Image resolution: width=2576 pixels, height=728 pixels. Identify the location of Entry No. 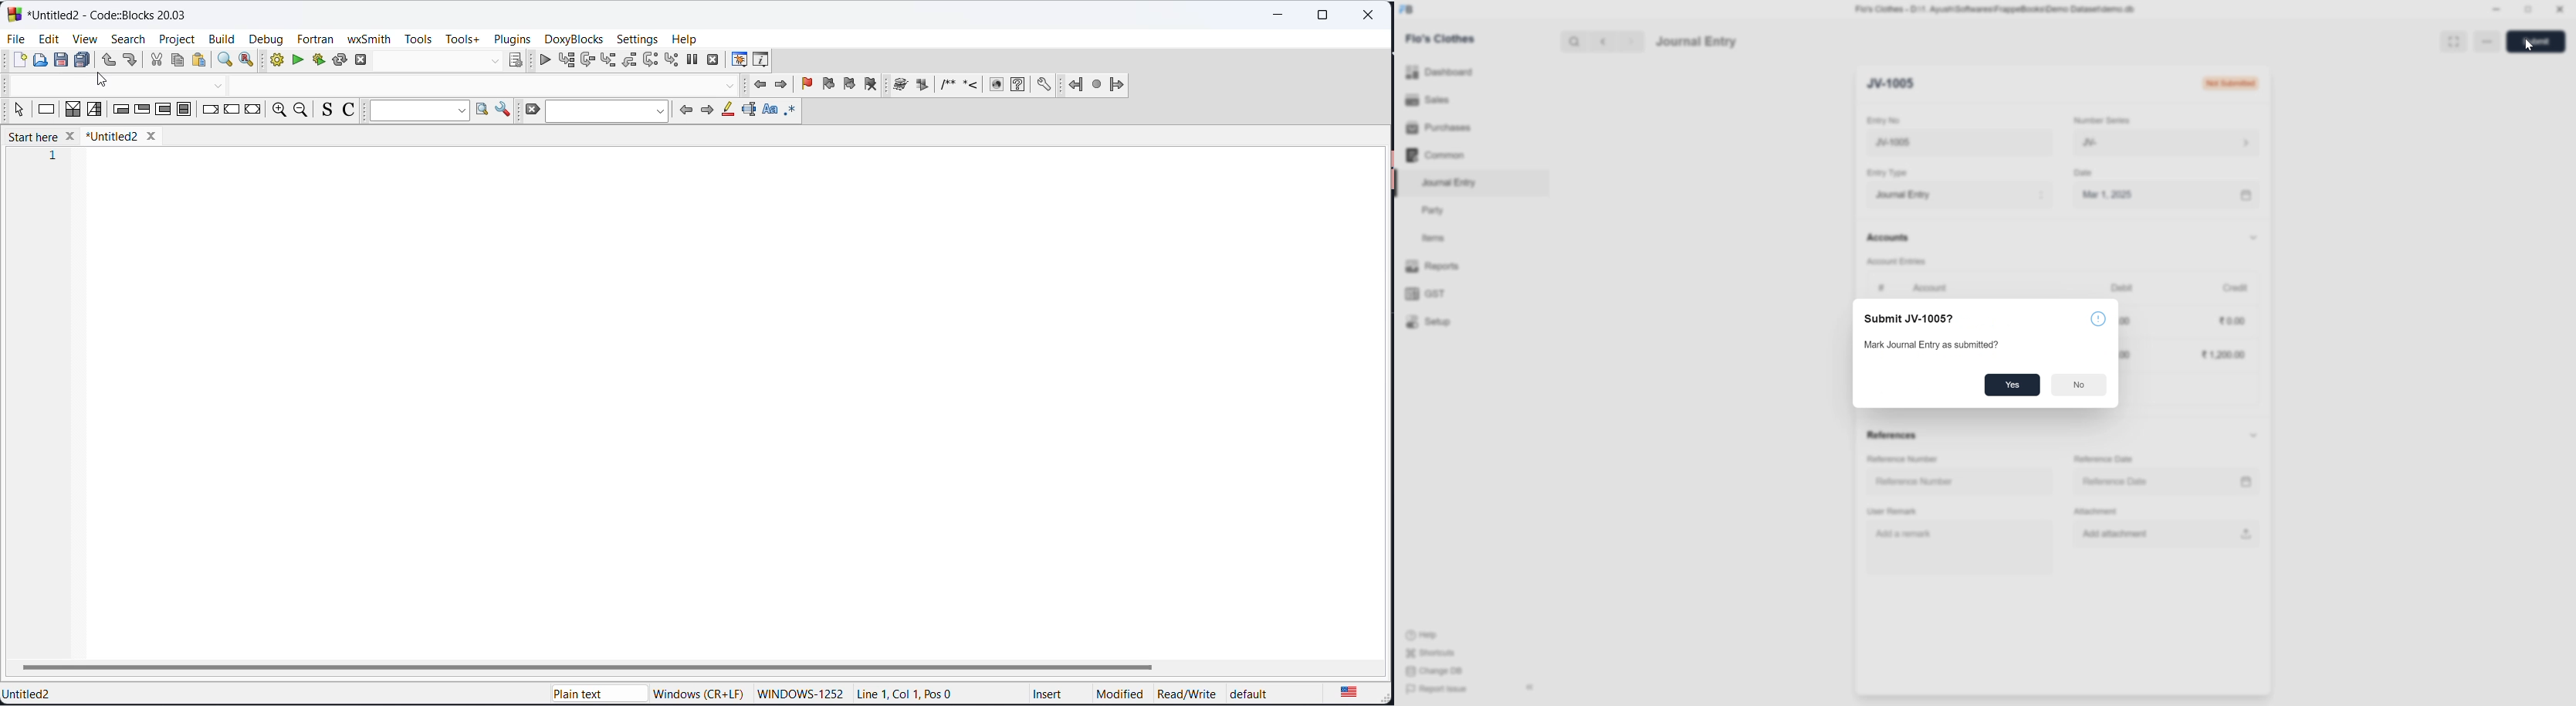
(1886, 121).